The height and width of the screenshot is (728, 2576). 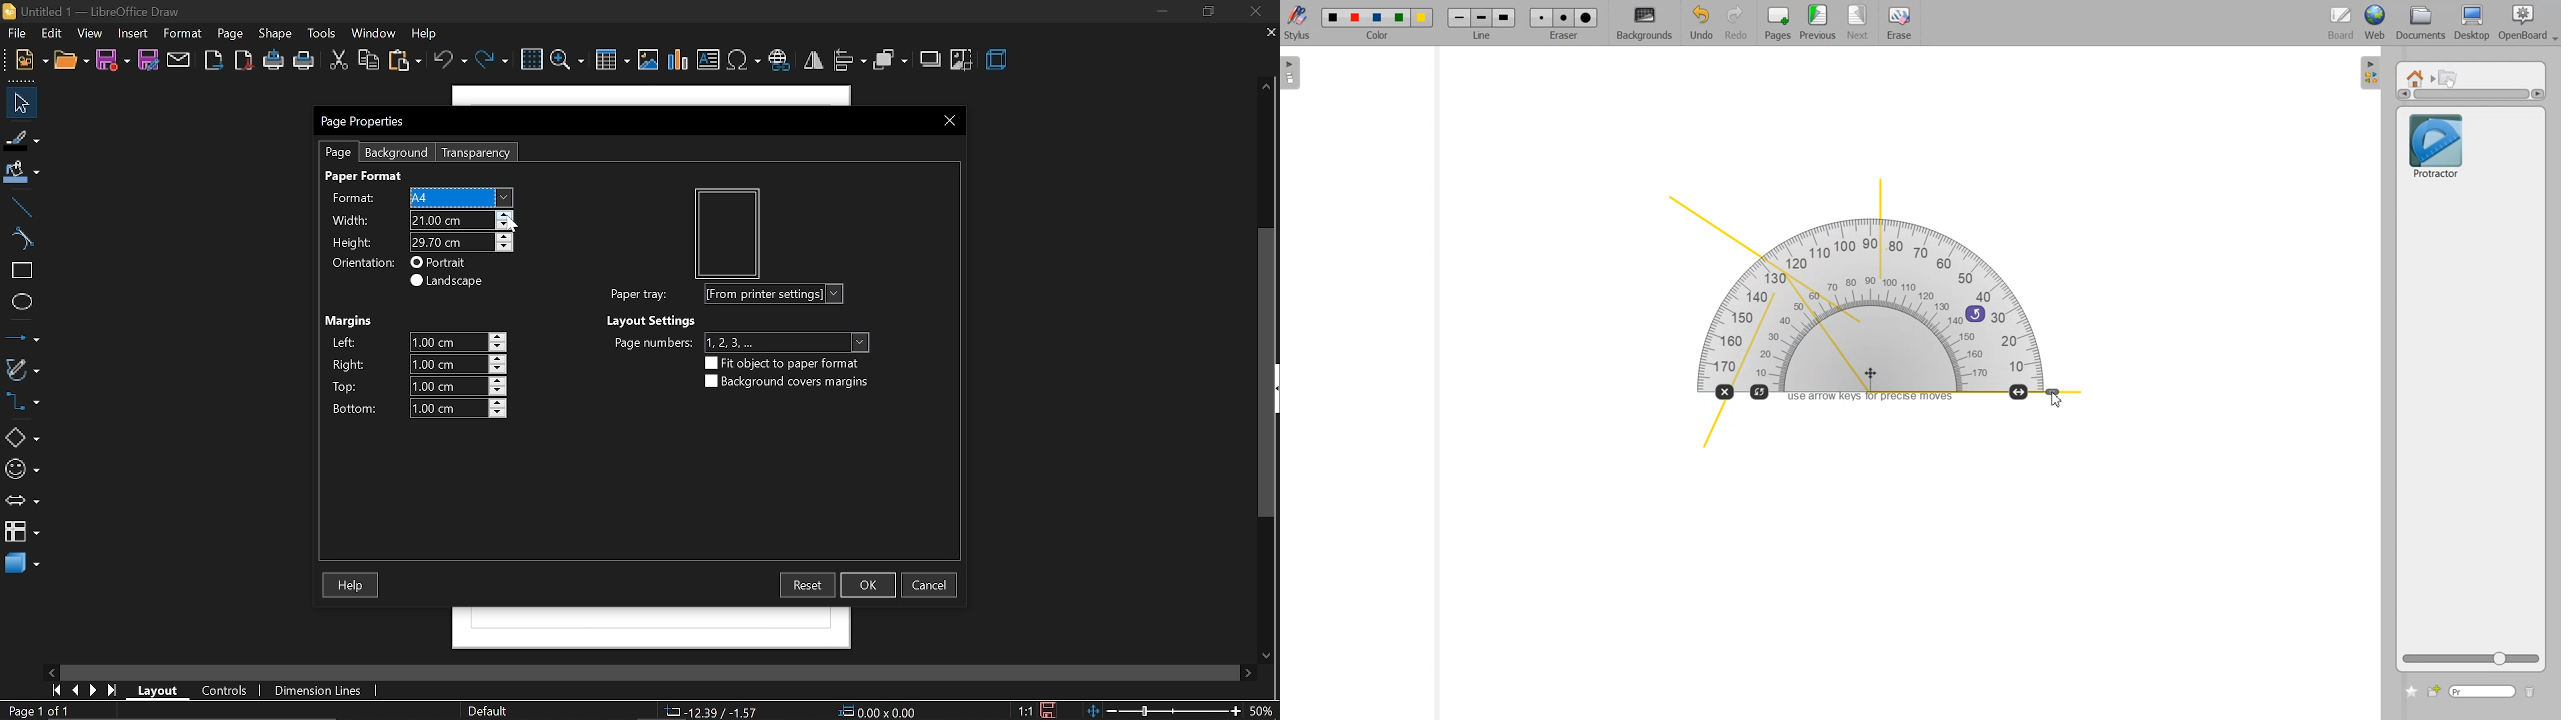 I want to click on flip, so click(x=815, y=60).